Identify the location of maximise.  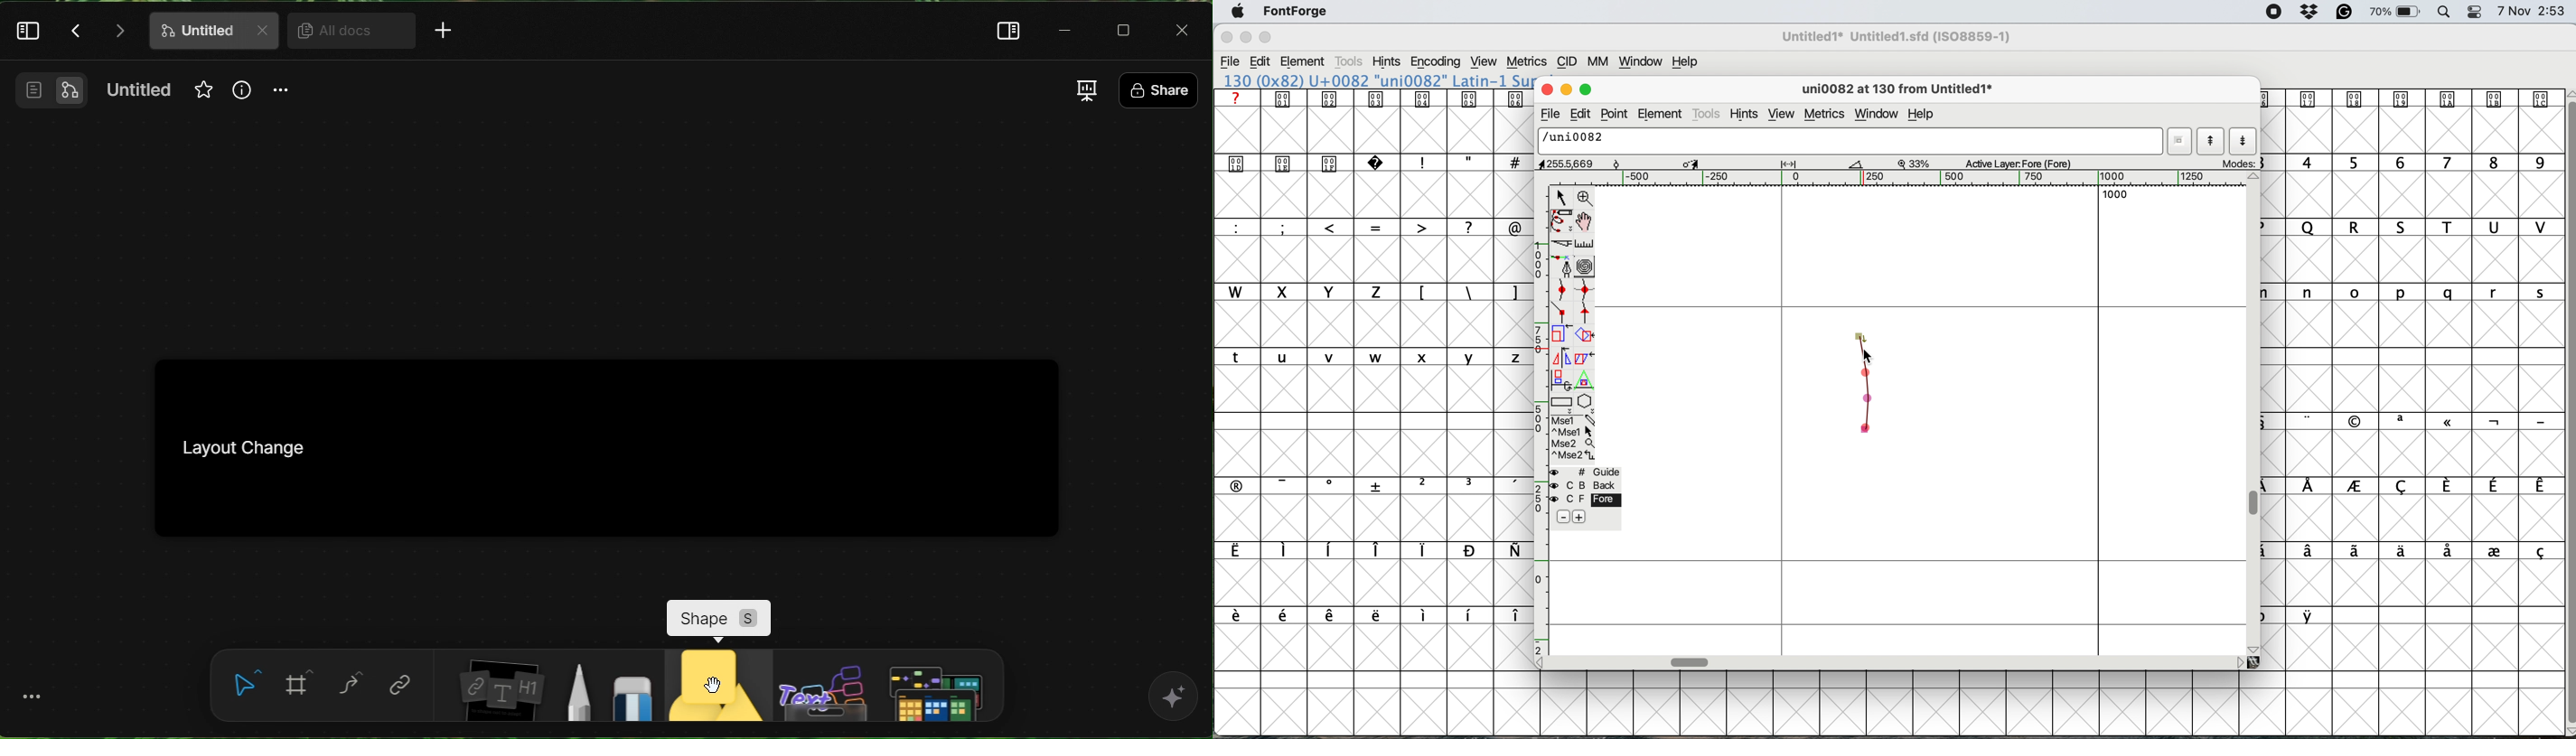
(1586, 90).